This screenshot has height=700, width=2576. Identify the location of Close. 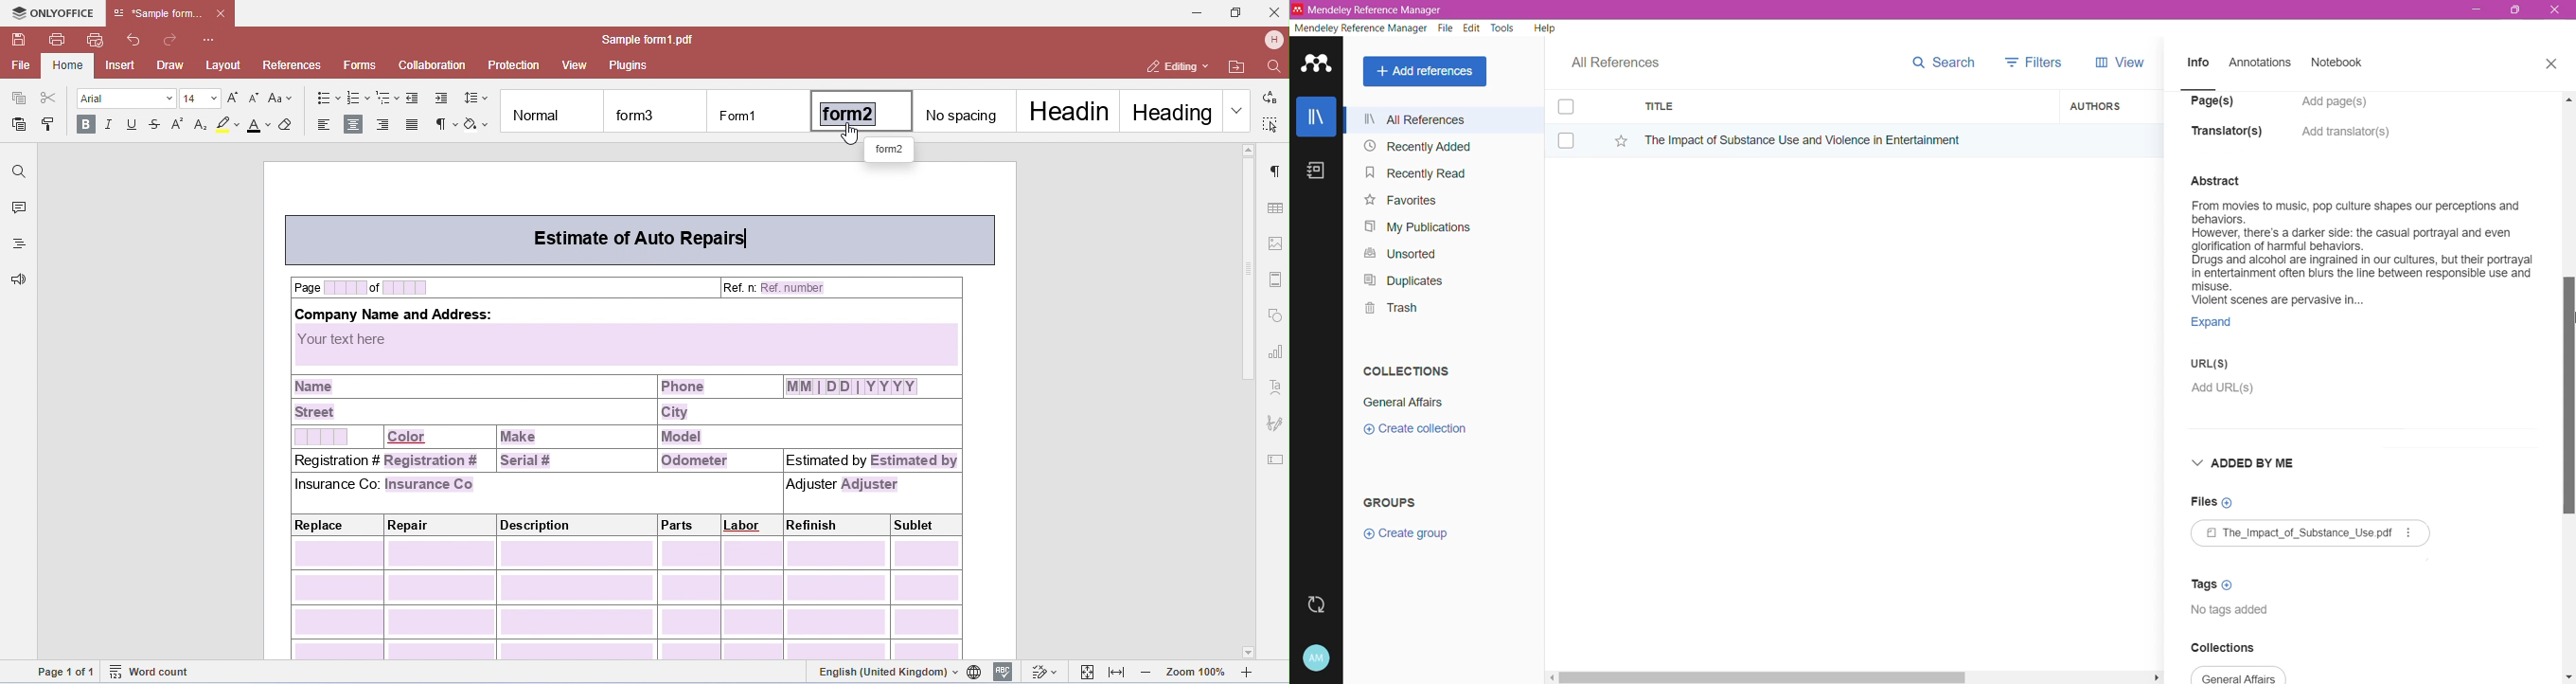
(2551, 62).